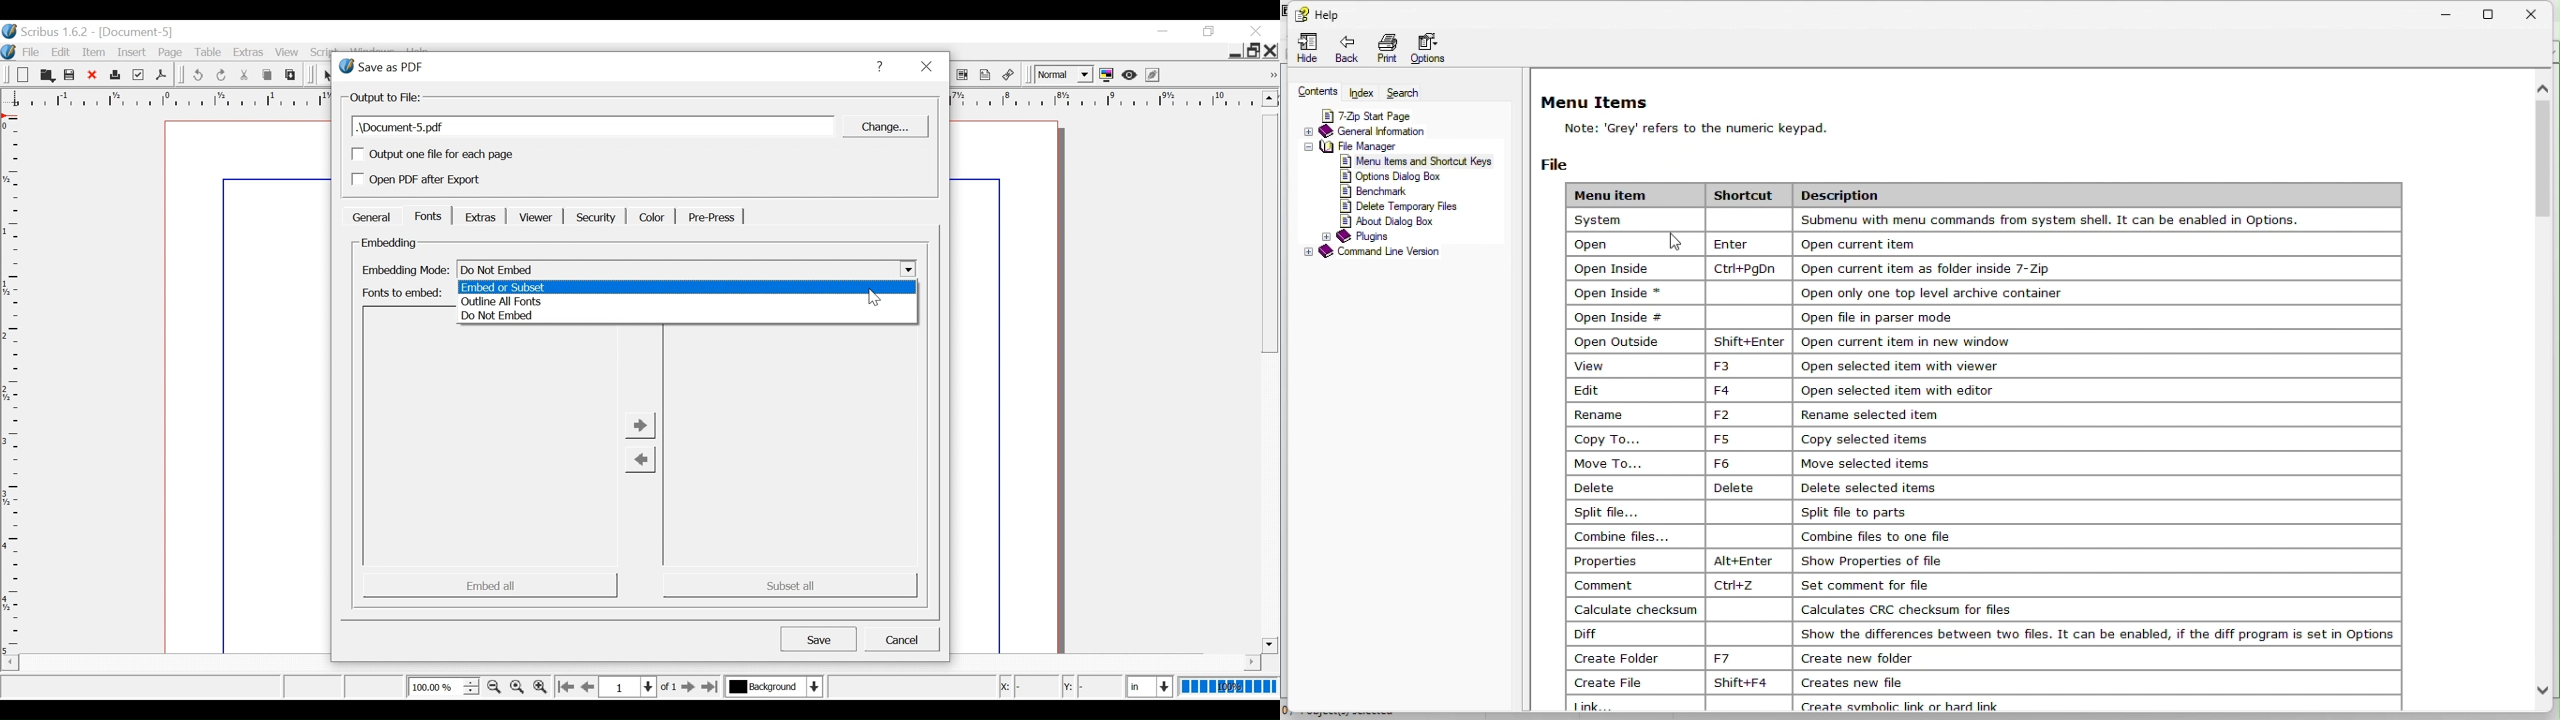 The width and height of the screenshot is (2576, 728). I want to click on Extras, so click(478, 216).